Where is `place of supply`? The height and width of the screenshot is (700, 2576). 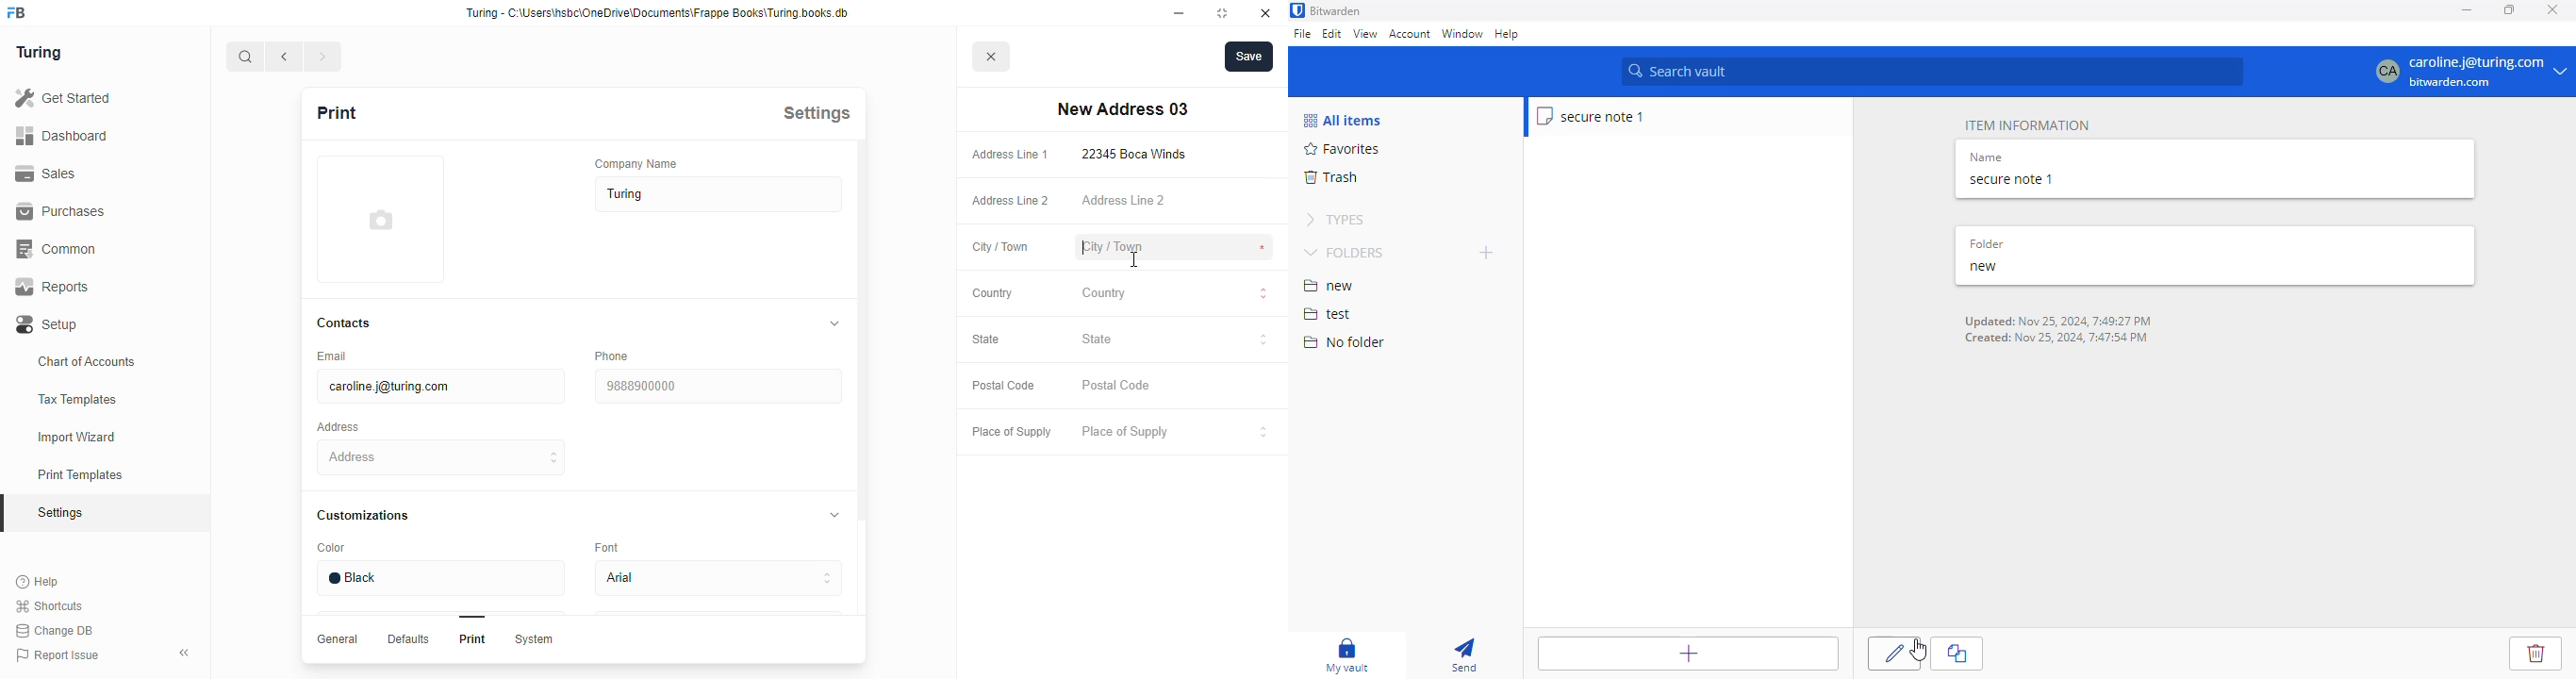
place of supply is located at coordinates (1011, 433).